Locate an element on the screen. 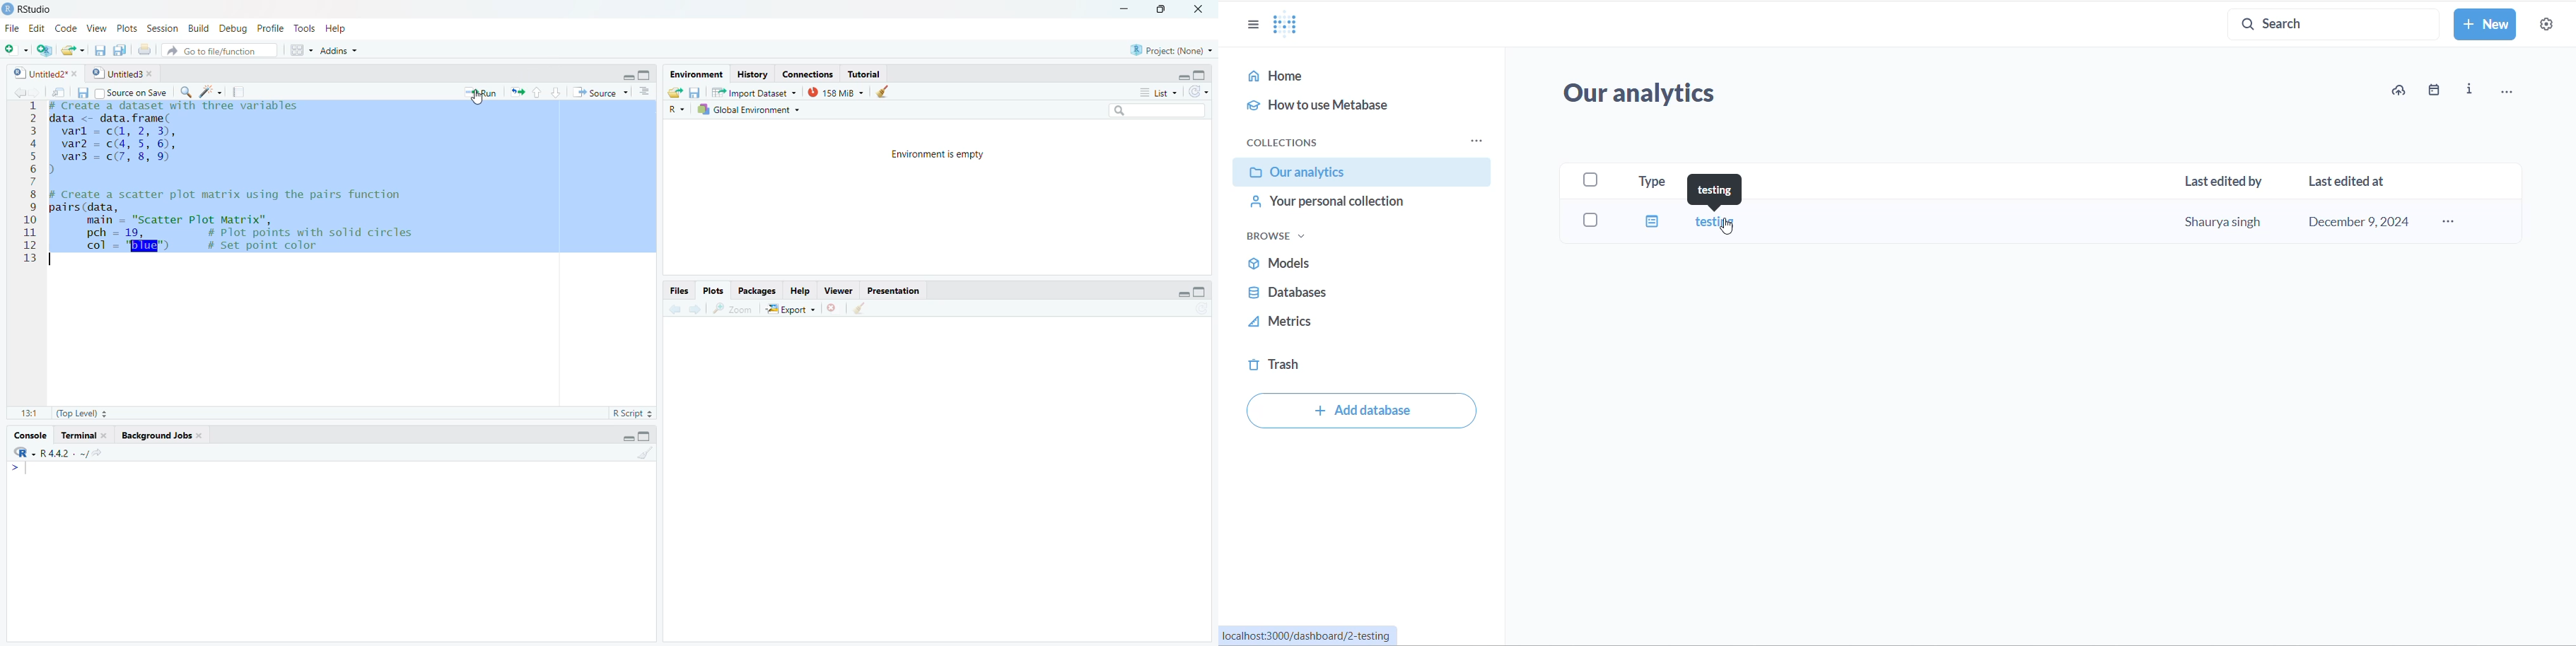 The width and height of the screenshot is (2576, 672). Rstudio is located at coordinates (37, 8).